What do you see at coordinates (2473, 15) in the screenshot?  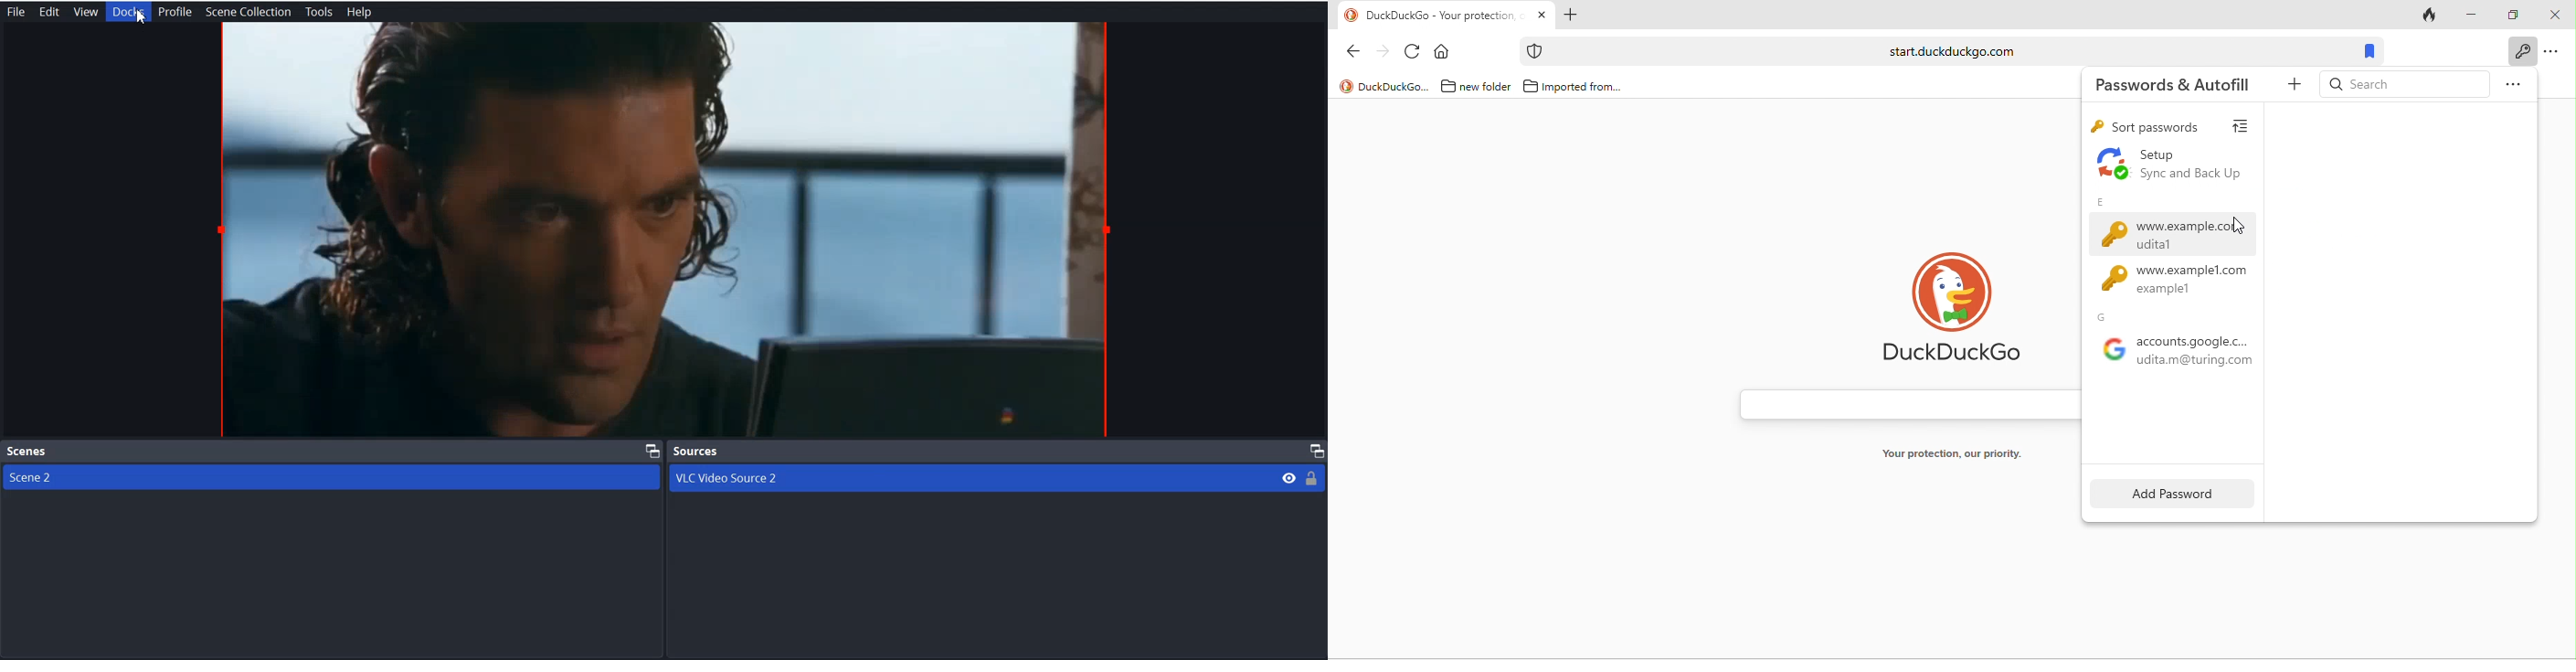 I see `minimize` at bounding box center [2473, 15].